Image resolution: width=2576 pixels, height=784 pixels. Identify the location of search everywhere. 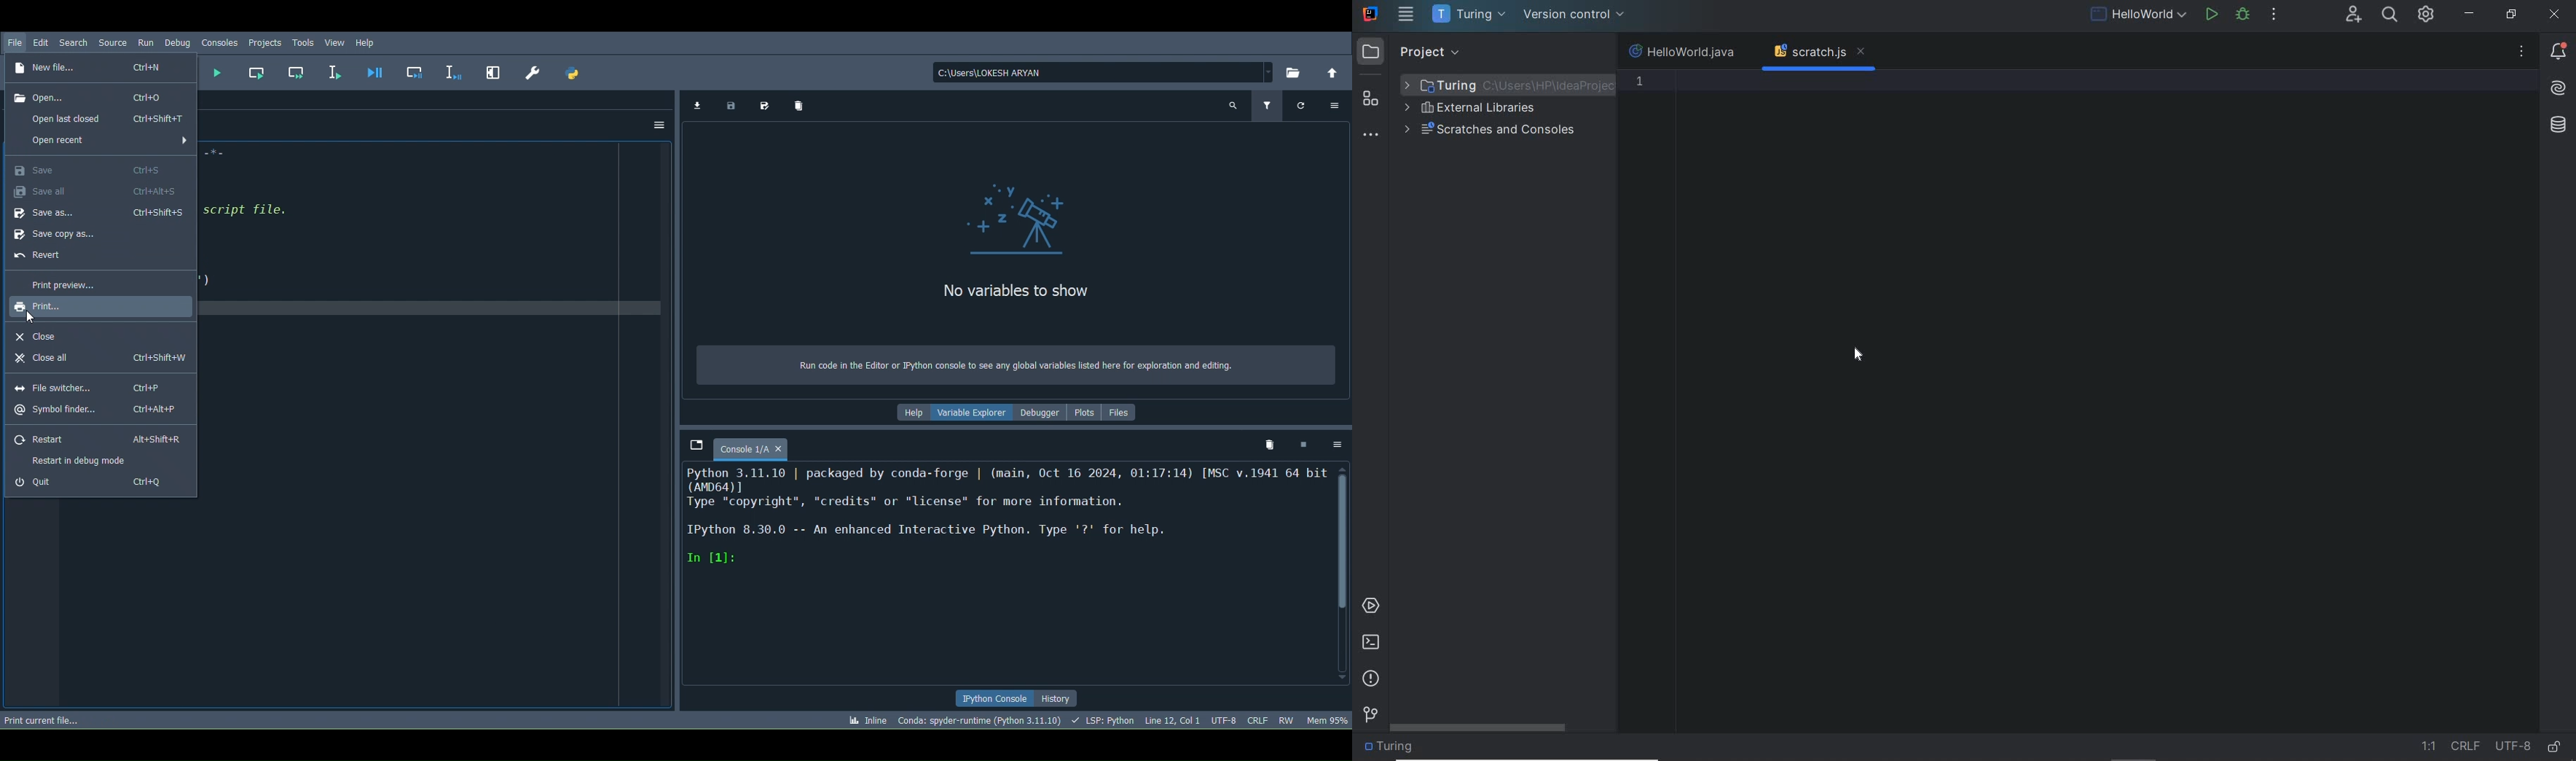
(2390, 16).